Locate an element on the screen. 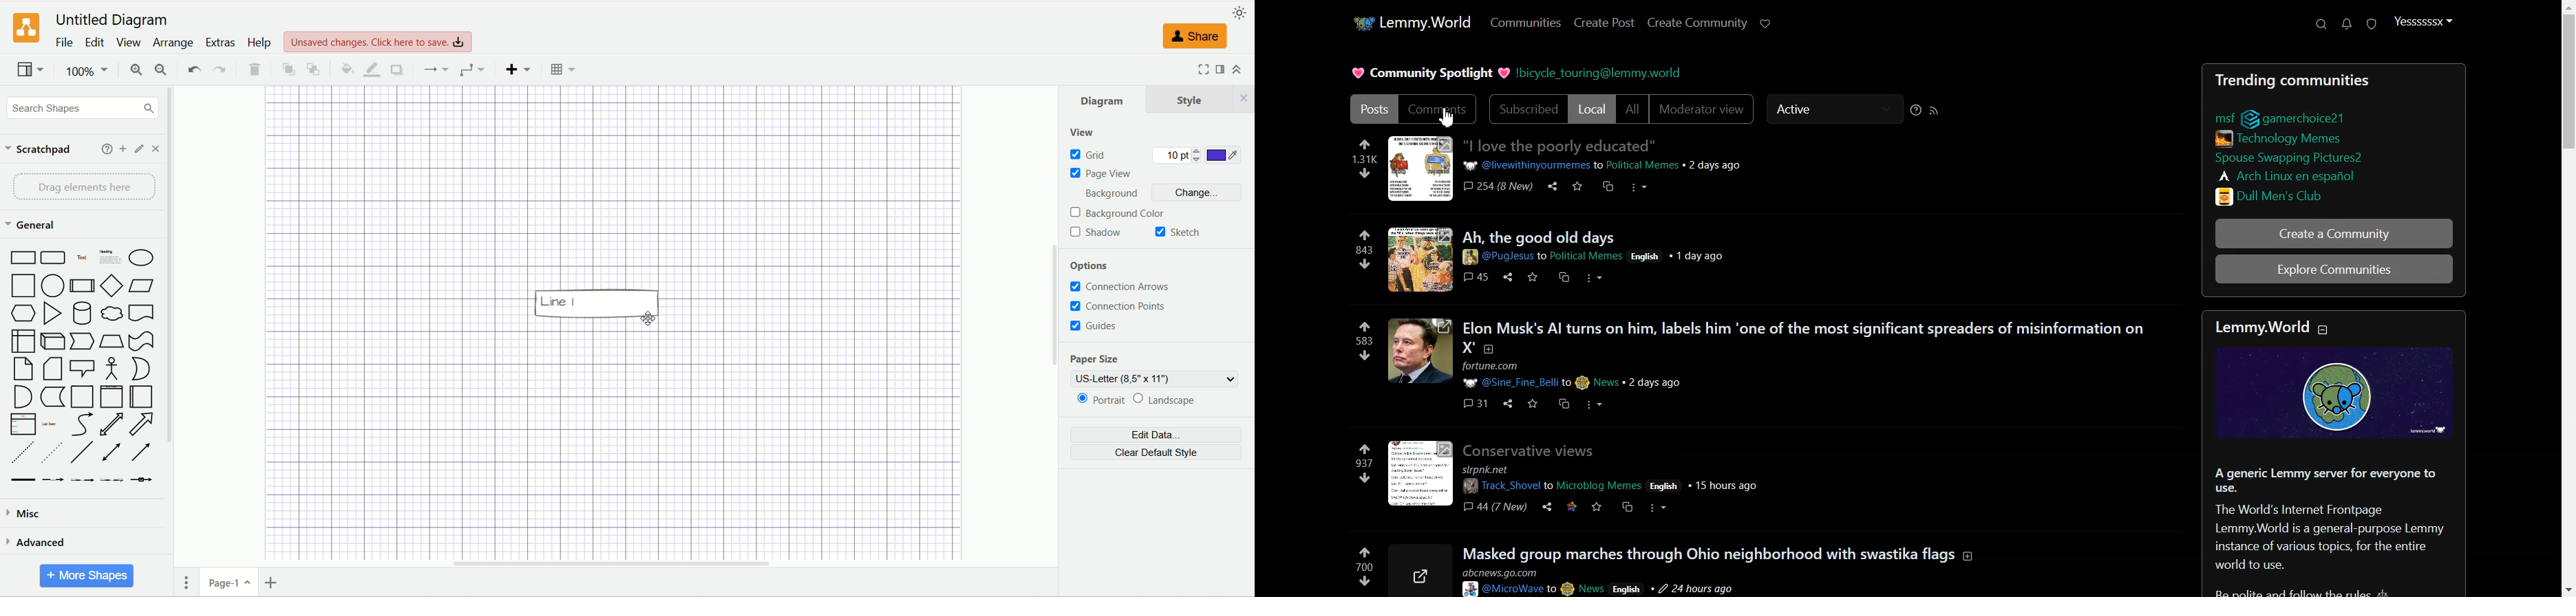  line color is located at coordinates (370, 69).